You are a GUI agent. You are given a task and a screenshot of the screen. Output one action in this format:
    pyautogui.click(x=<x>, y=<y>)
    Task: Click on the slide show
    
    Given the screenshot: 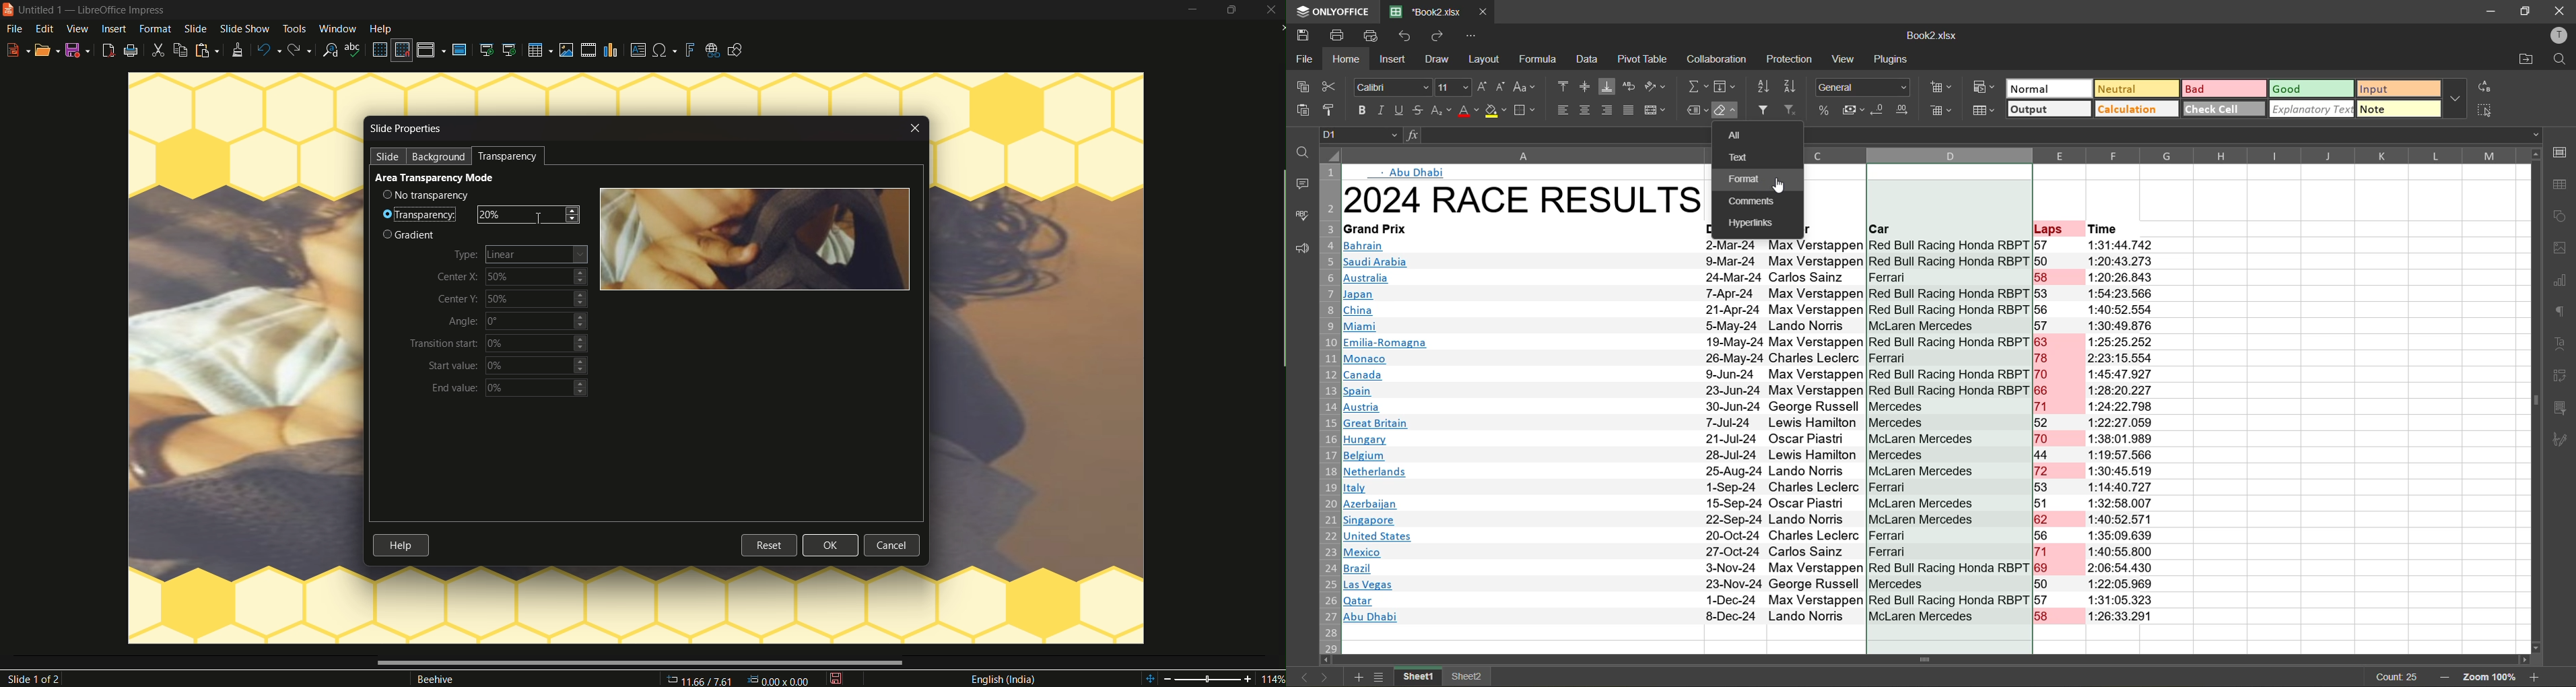 What is the action you would take?
    pyautogui.click(x=244, y=29)
    